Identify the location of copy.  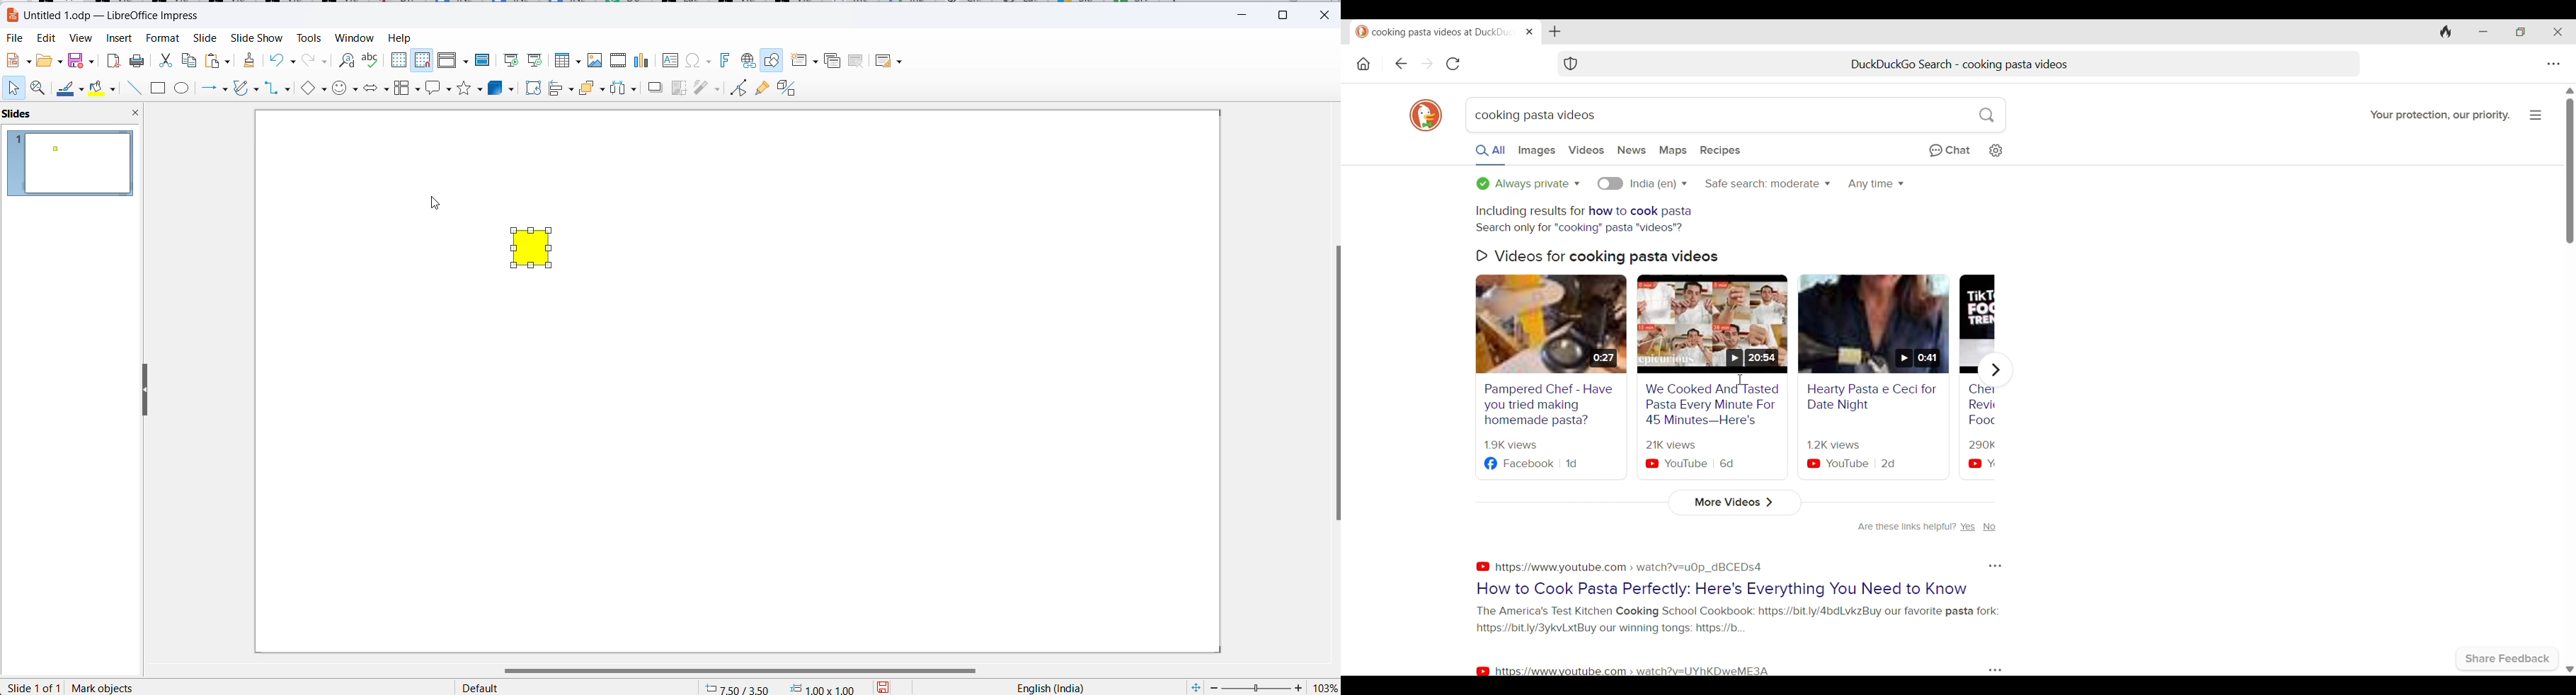
(190, 61).